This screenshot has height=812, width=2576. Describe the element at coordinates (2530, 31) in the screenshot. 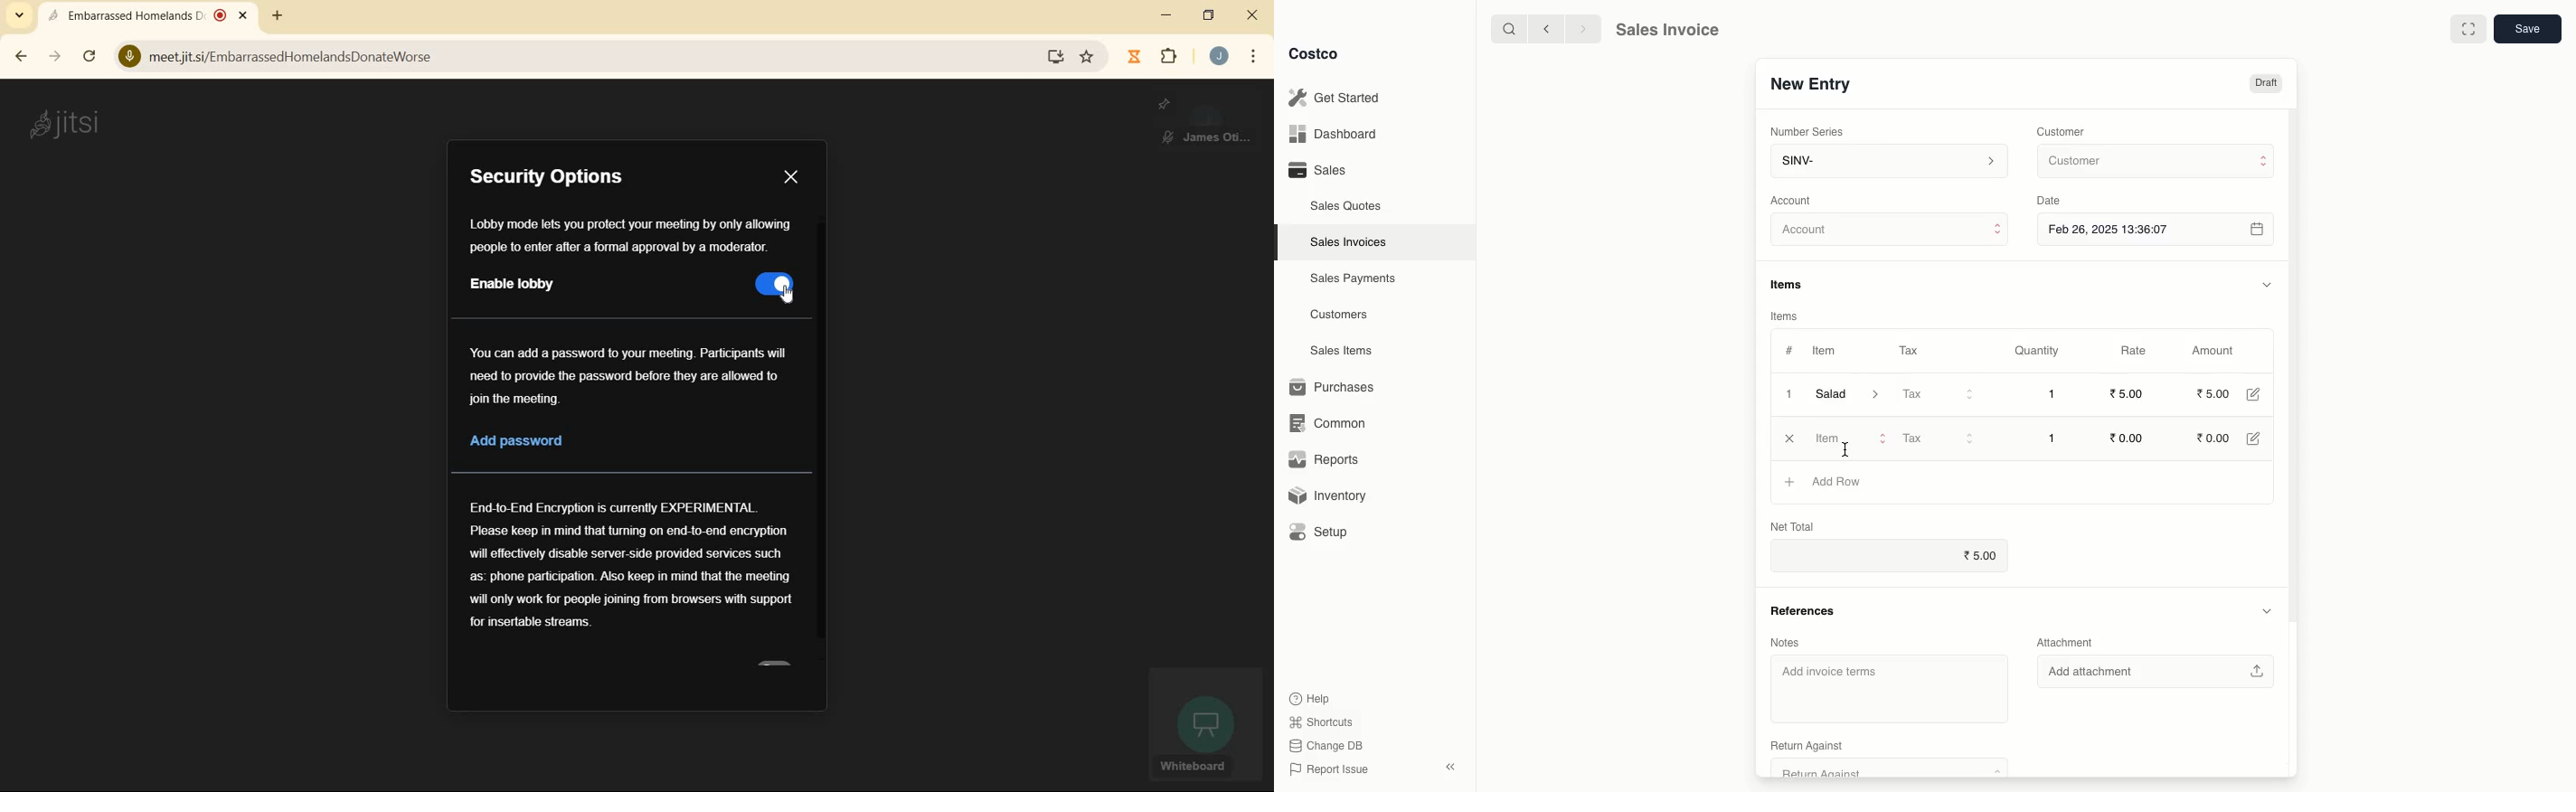

I see `Save` at that location.